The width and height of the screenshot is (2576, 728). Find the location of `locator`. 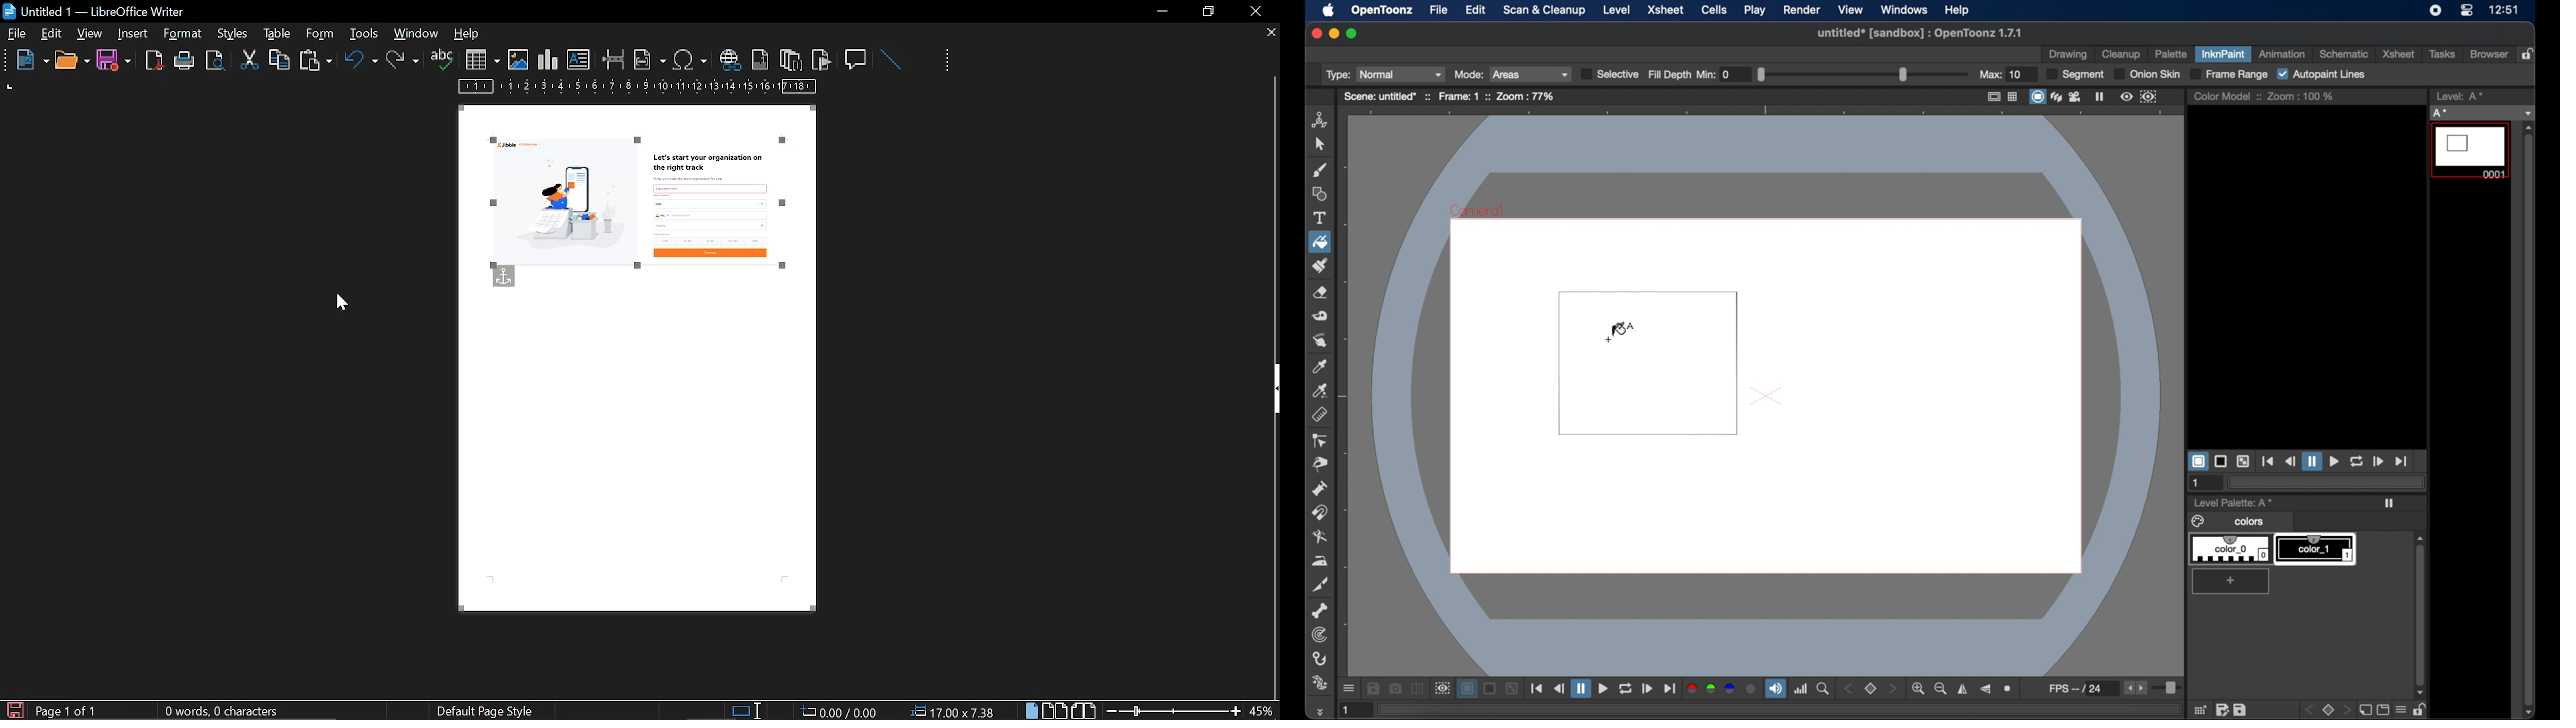

locator is located at coordinates (1823, 689).